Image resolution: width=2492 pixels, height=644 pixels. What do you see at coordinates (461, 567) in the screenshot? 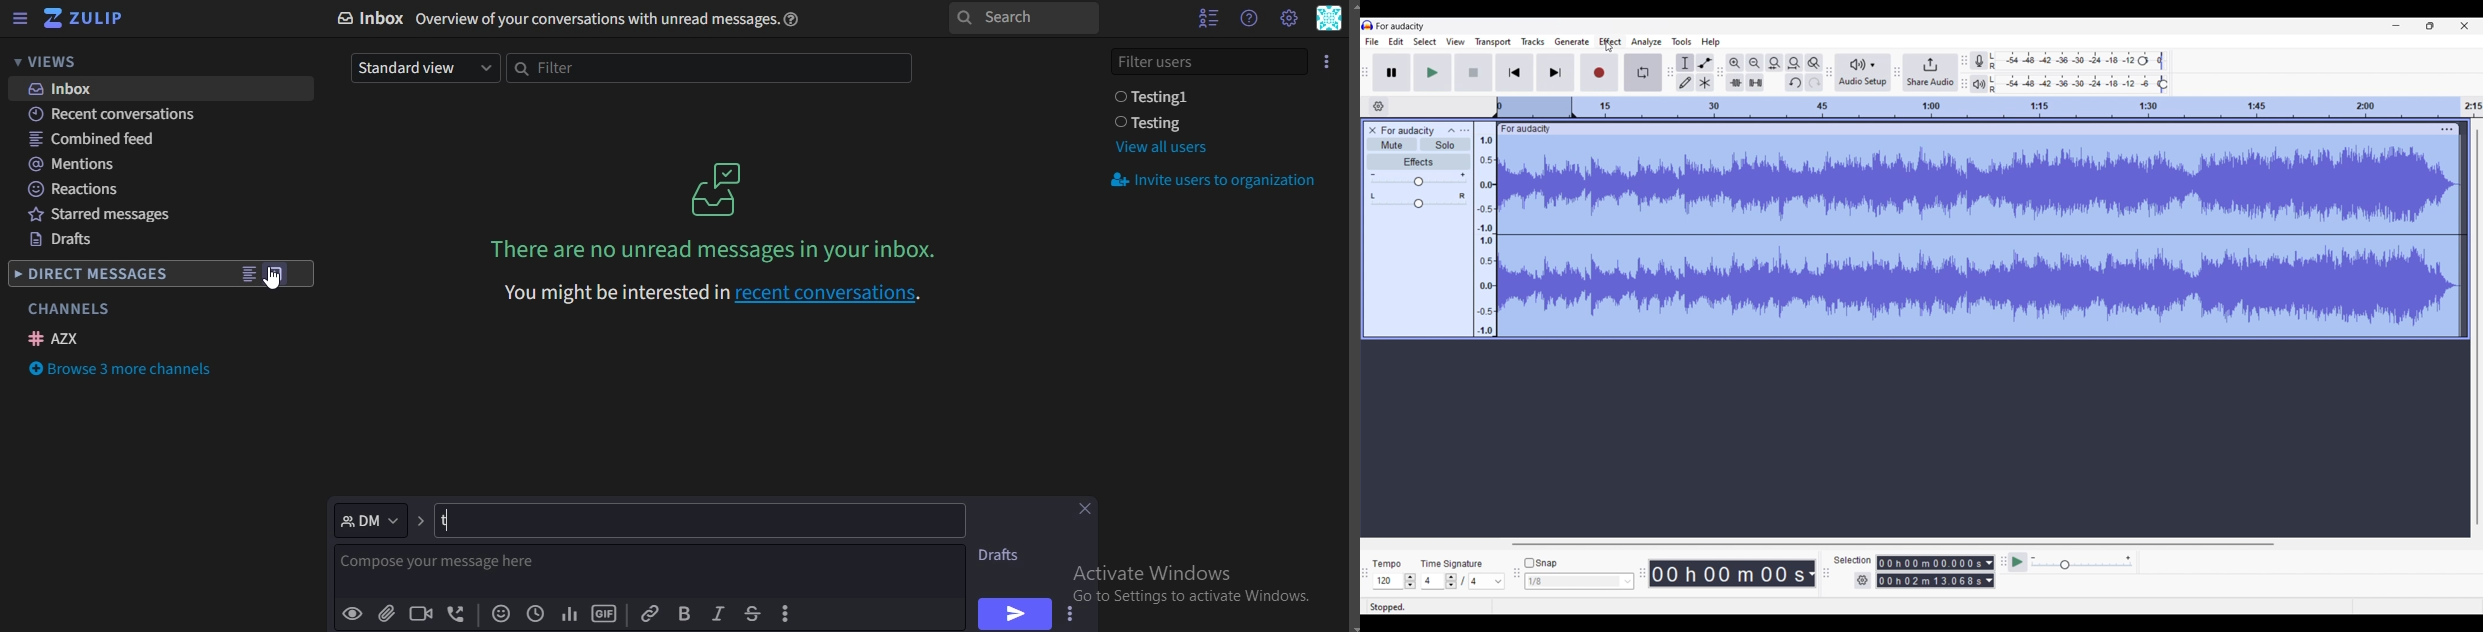
I see `text` at bounding box center [461, 567].